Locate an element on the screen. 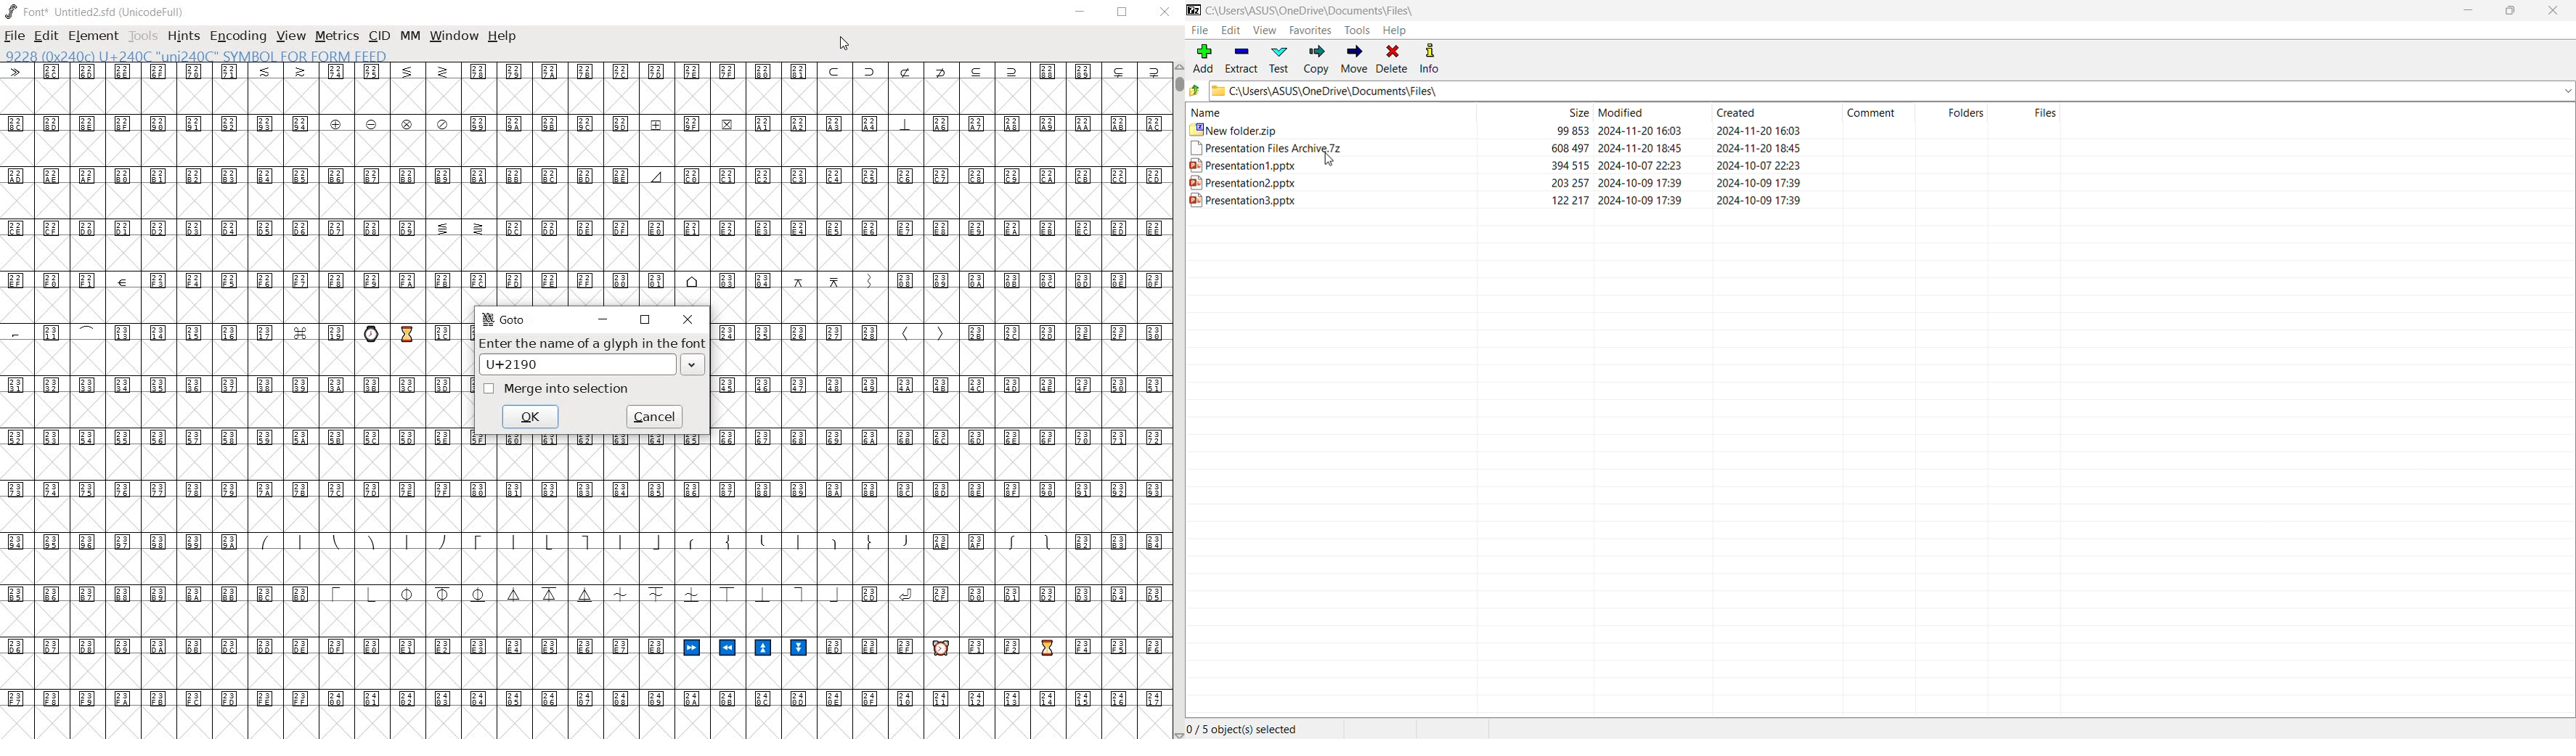 The height and width of the screenshot is (756, 2576). hints is located at coordinates (183, 37).